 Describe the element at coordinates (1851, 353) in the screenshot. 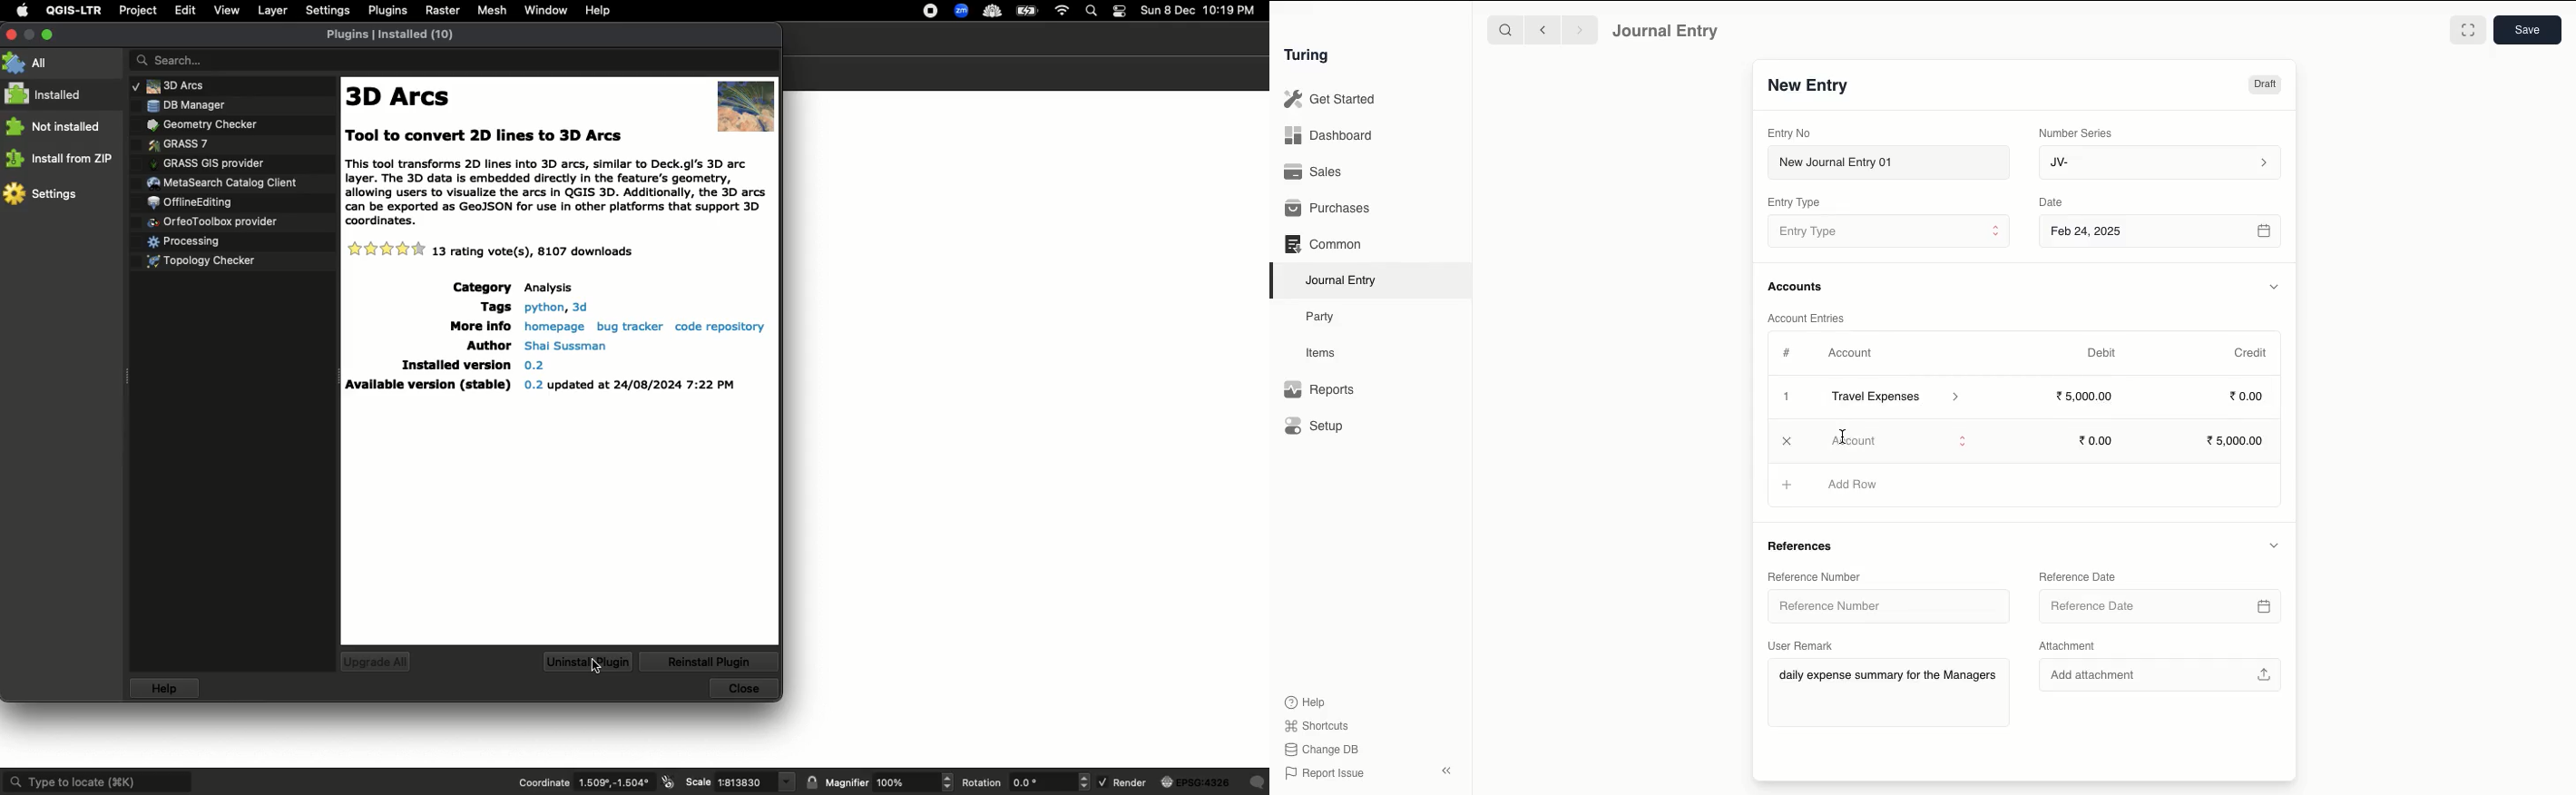

I see `Account` at that location.